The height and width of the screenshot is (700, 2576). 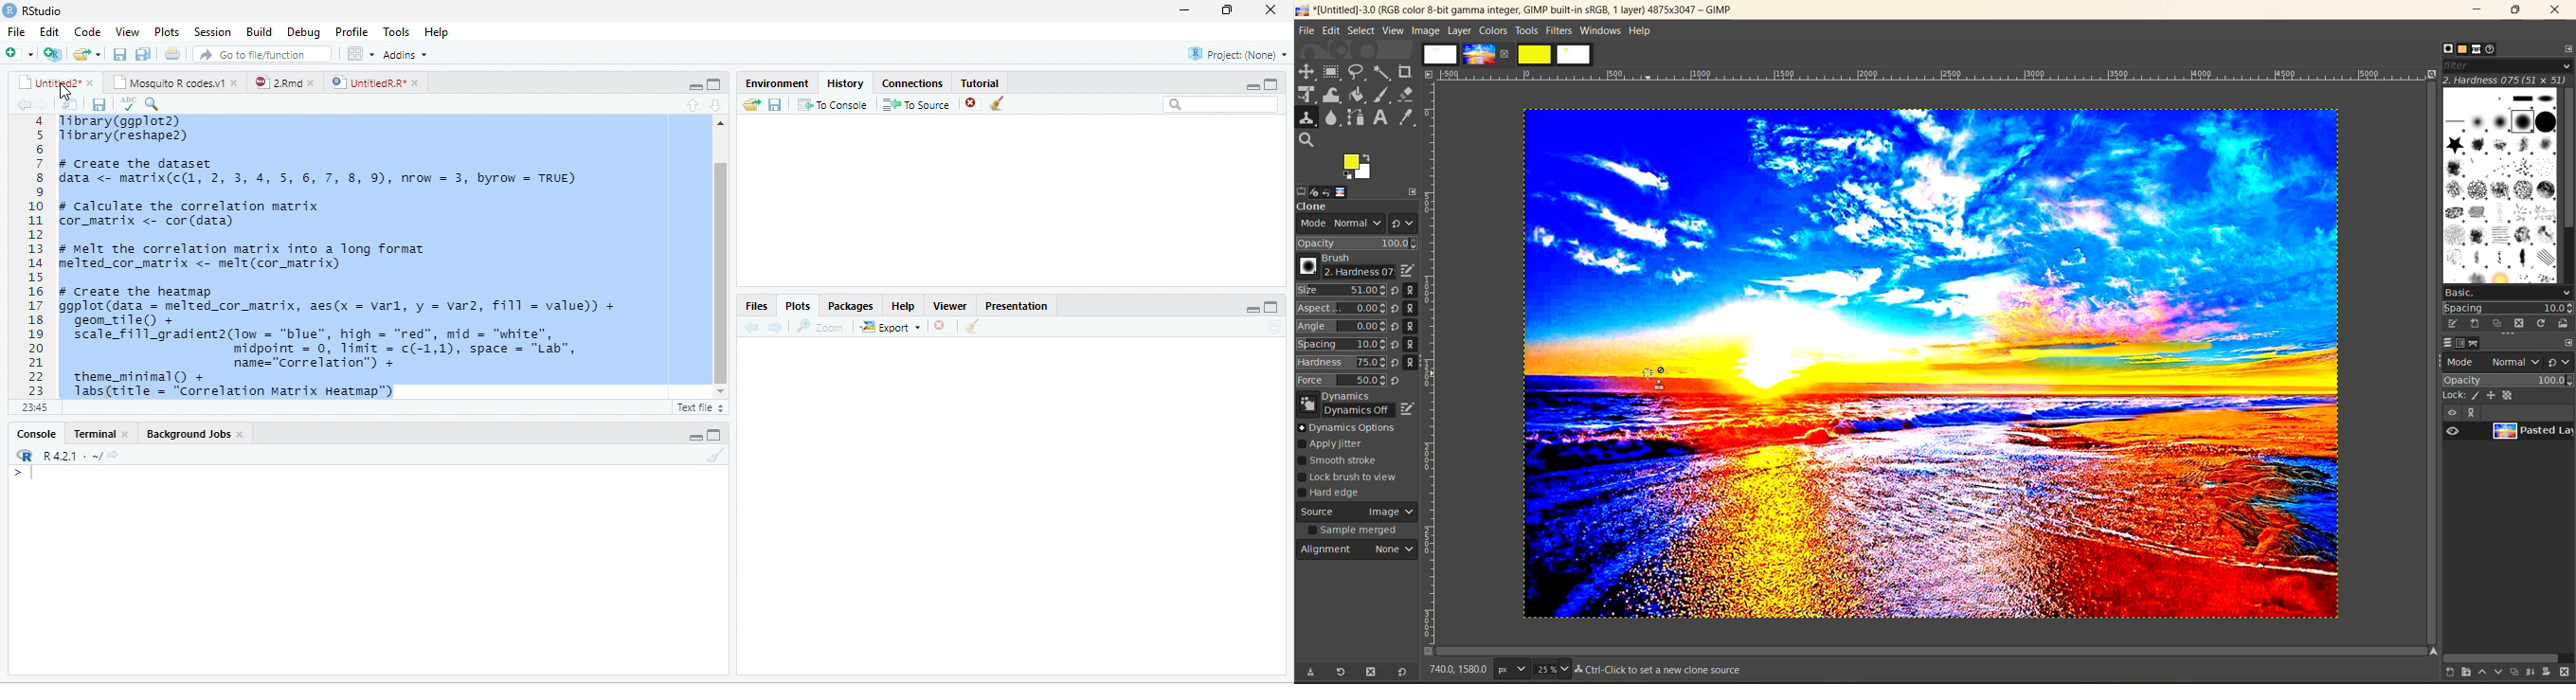 I want to click on yellow, so click(x=1535, y=54).